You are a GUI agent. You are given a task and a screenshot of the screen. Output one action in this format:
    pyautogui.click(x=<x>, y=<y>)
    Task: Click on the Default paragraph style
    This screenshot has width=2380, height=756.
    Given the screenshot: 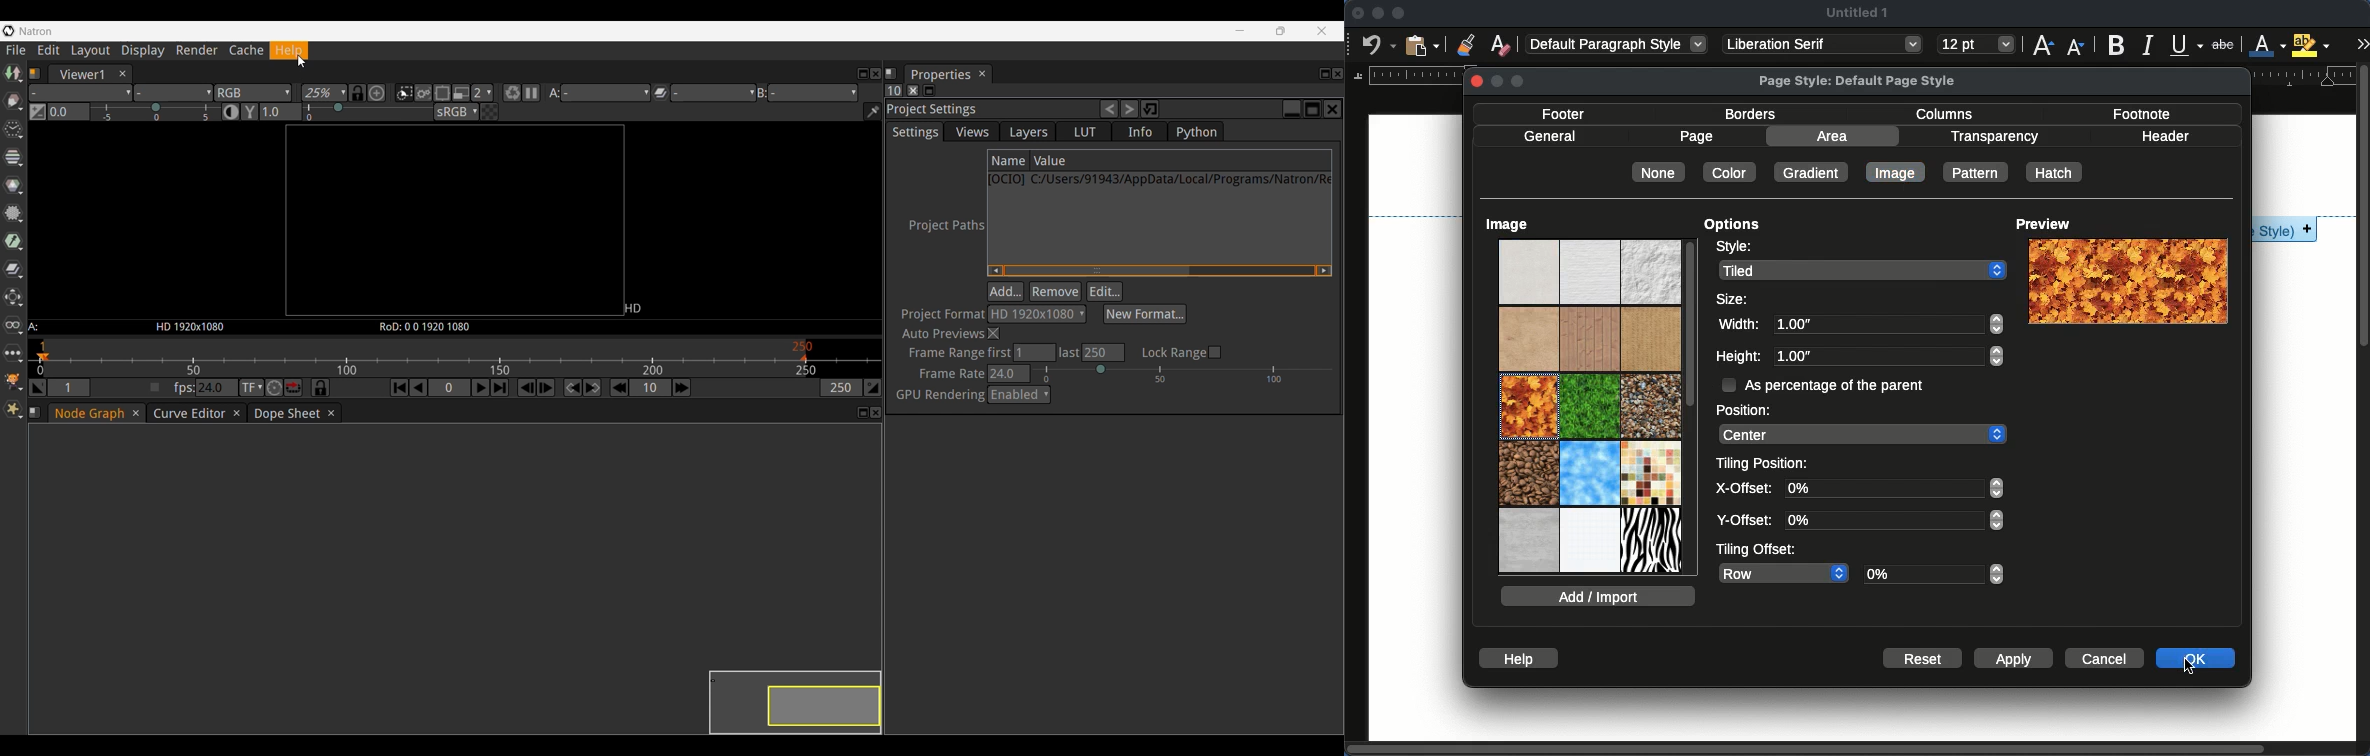 What is the action you would take?
    pyautogui.click(x=1616, y=44)
    